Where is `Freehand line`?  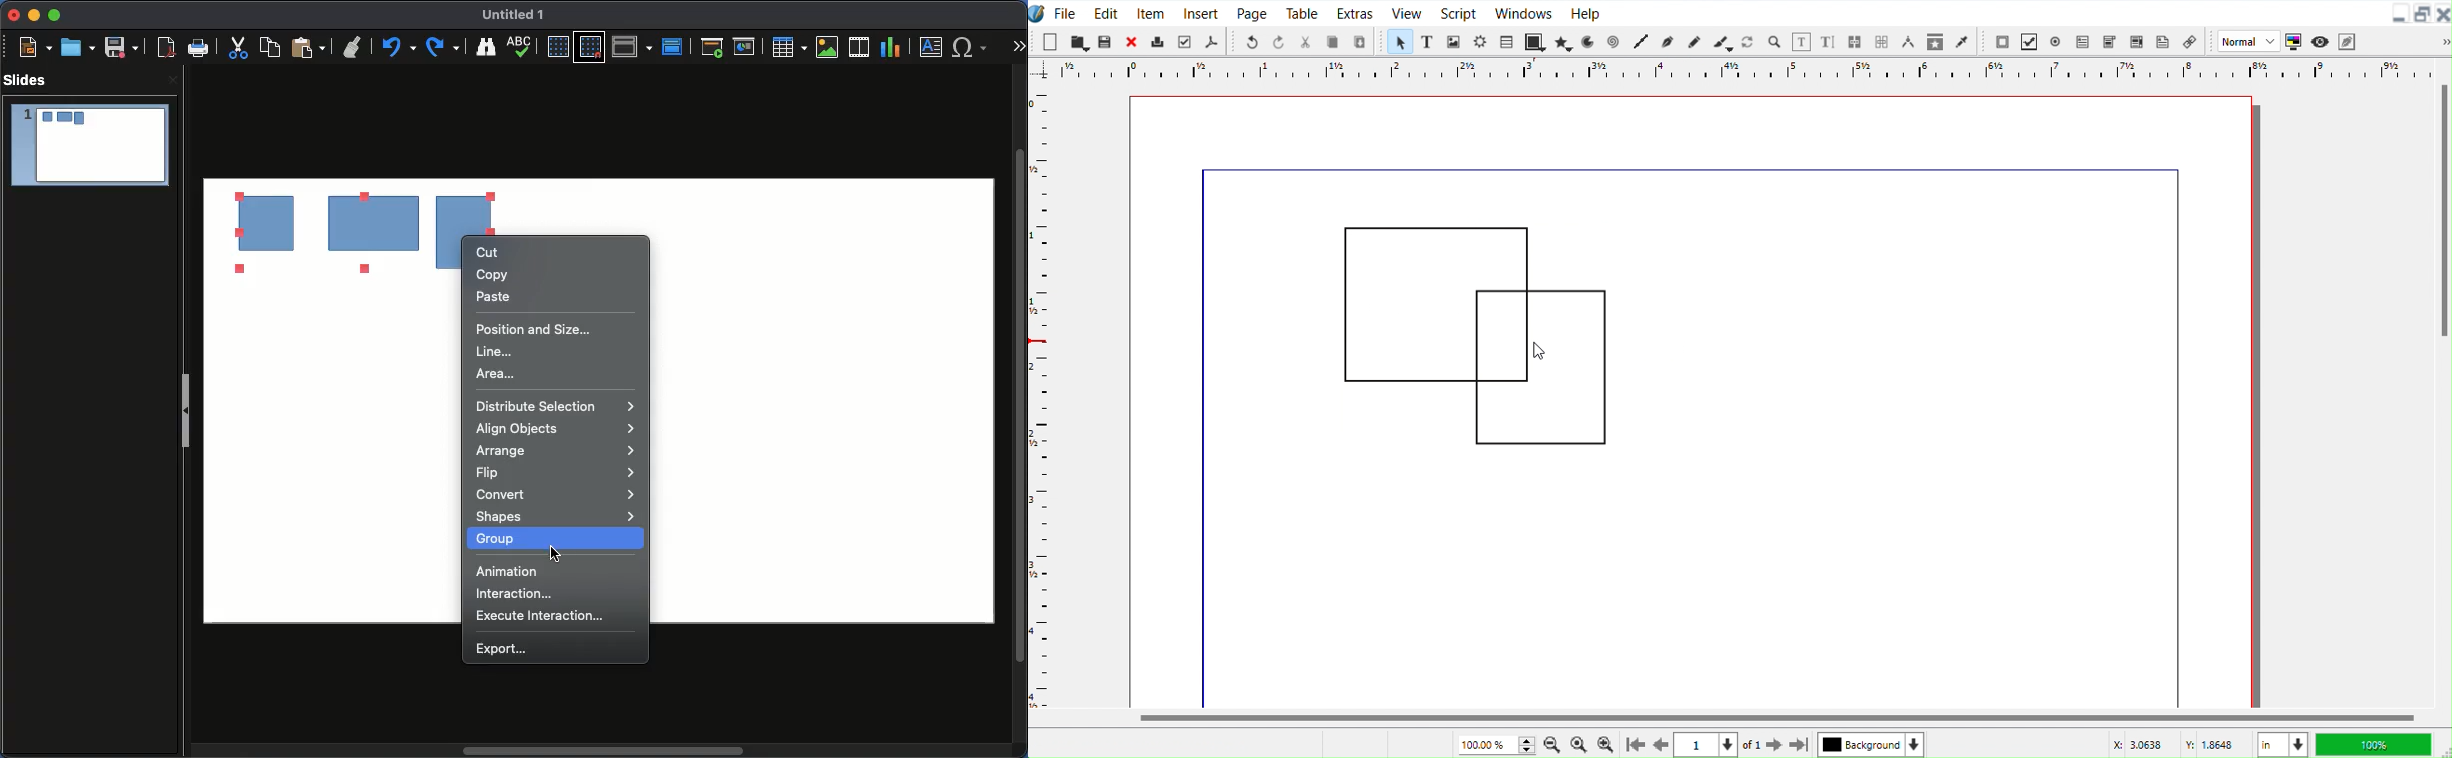 Freehand line is located at coordinates (1693, 41).